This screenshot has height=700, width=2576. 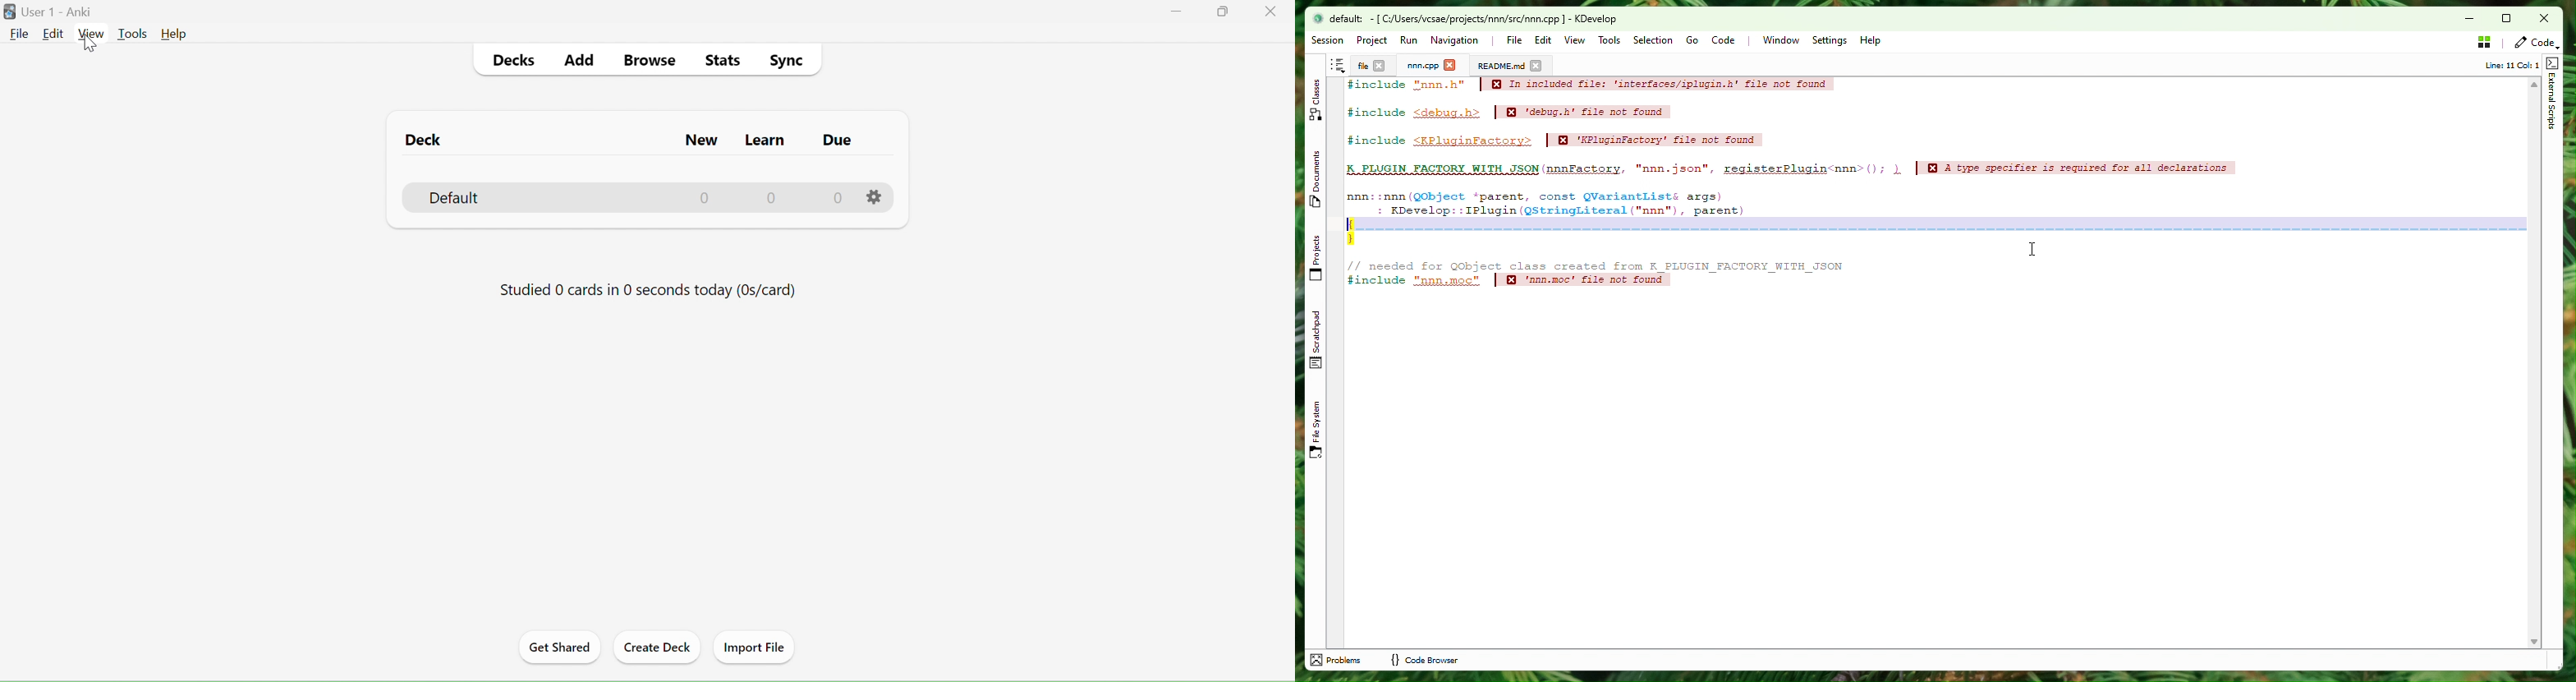 What do you see at coordinates (756, 646) in the screenshot?
I see `import file` at bounding box center [756, 646].